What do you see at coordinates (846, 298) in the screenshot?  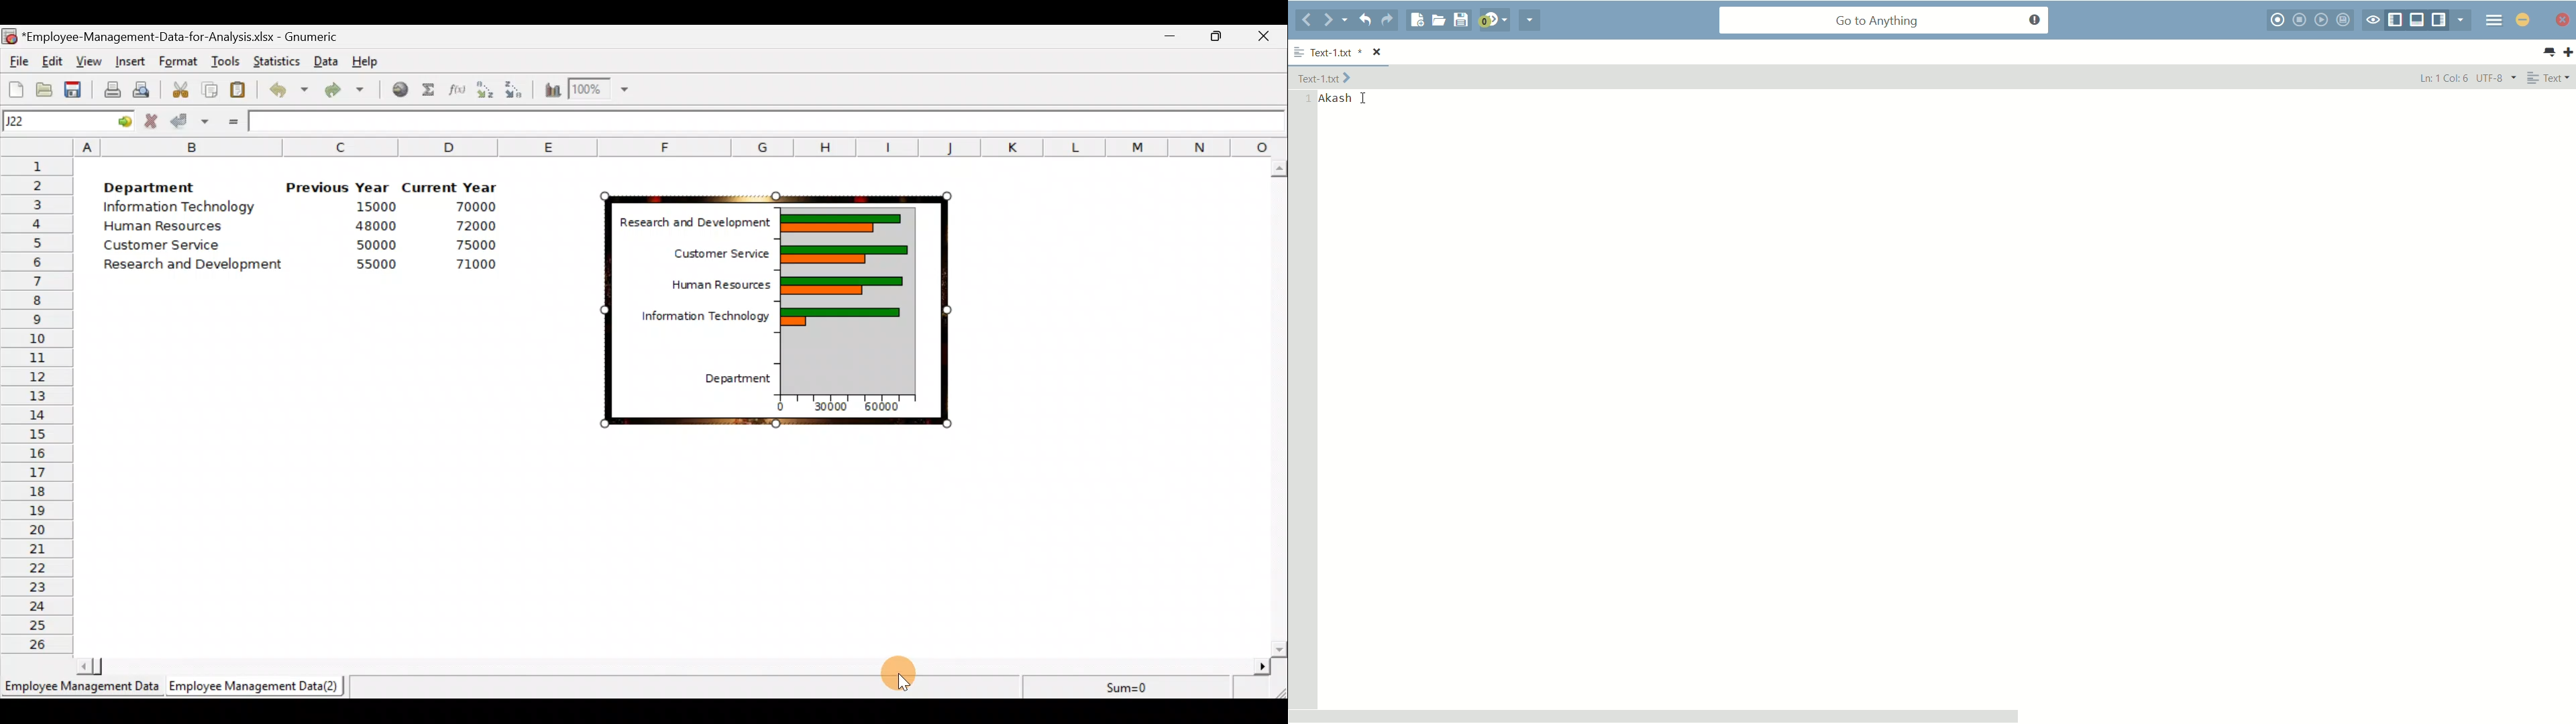 I see `Chart` at bounding box center [846, 298].